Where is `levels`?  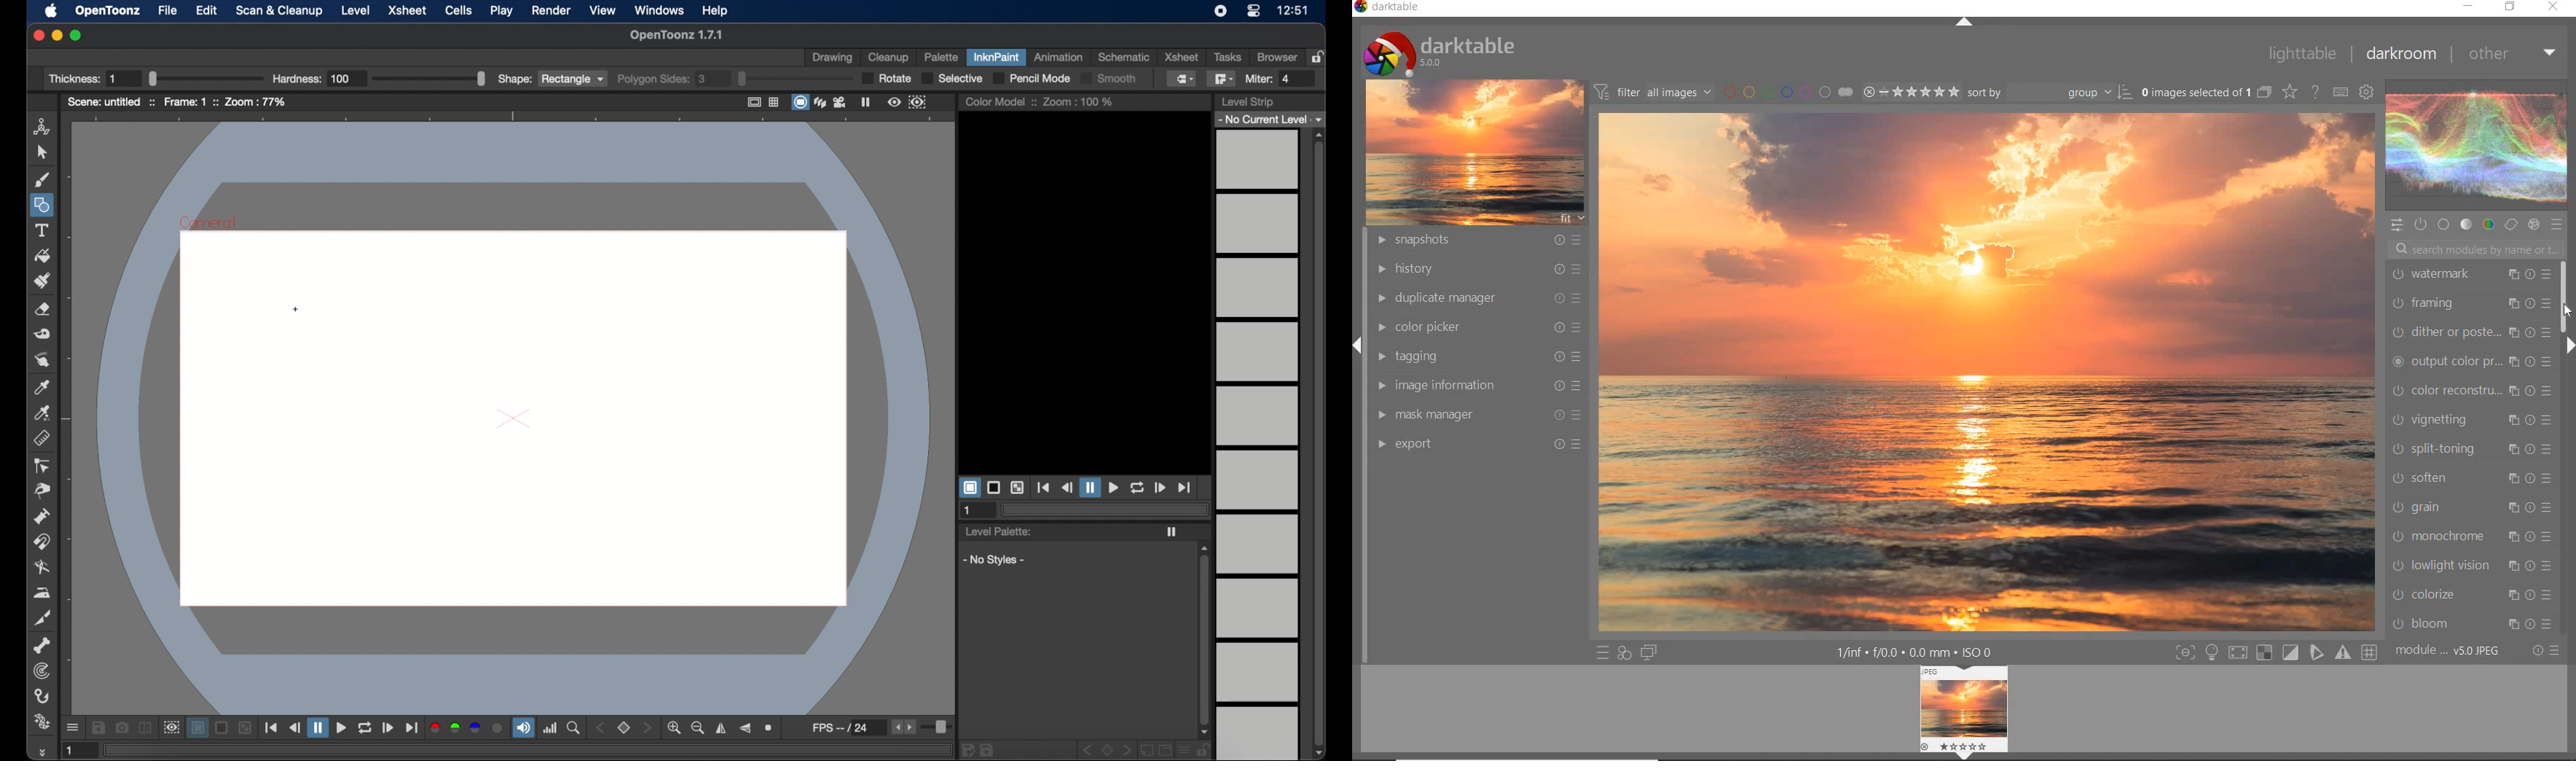 levels is located at coordinates (1259, 445).